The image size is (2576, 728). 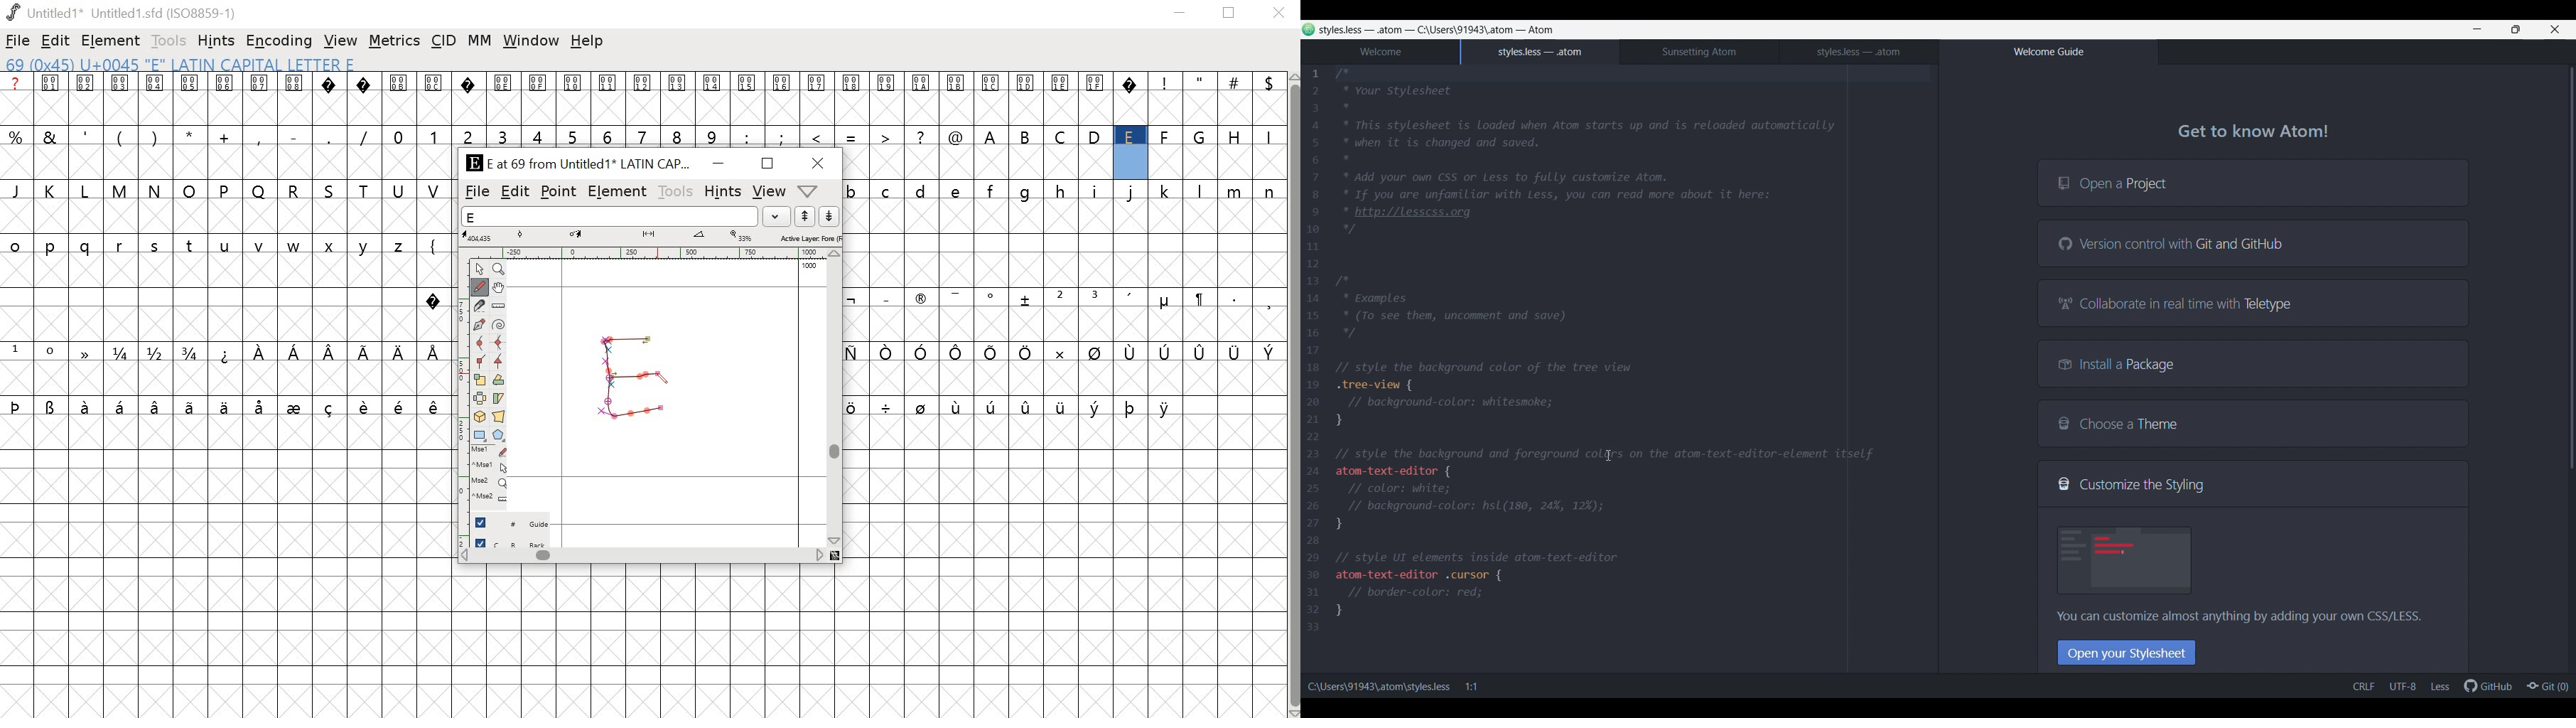 What do you see at coordinates (1180, 15) in the screenshot?
I see `minimize` at bounding box center [1180, 15].